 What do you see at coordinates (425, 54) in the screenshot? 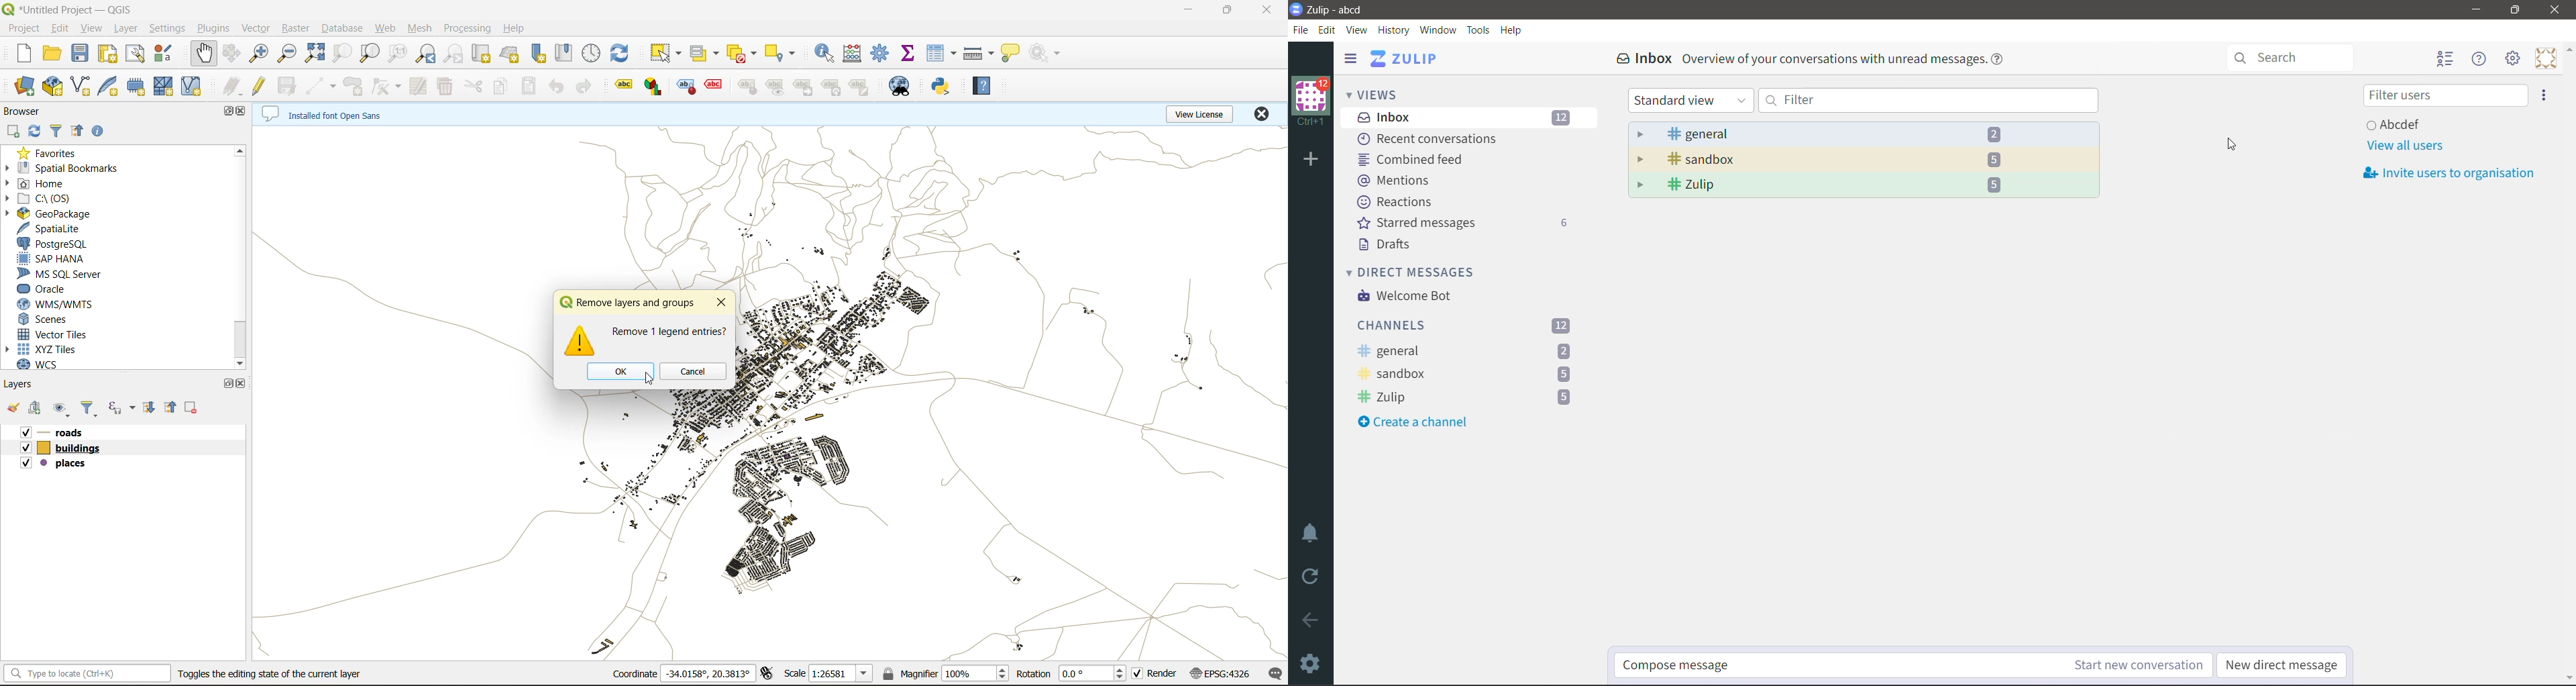
I see `zoom last` at bounding box center [425, 54].